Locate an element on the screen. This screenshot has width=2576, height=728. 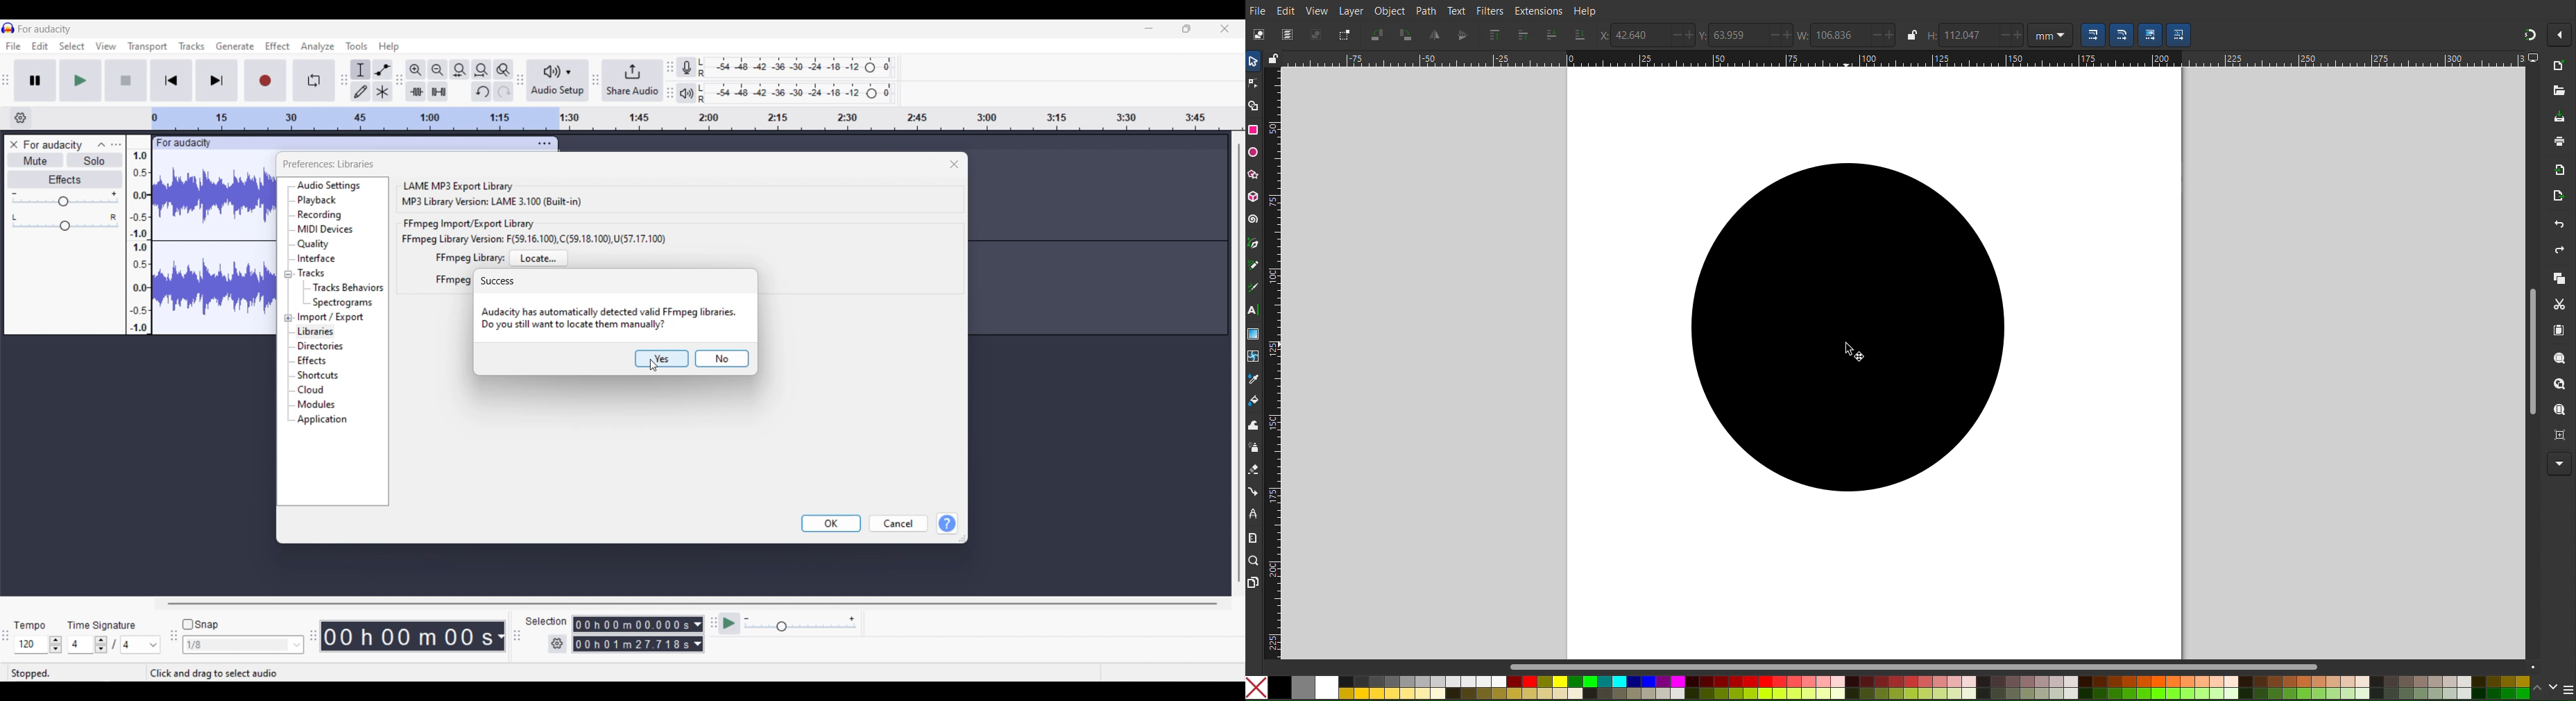
New is located at coordinates (2559, 66).